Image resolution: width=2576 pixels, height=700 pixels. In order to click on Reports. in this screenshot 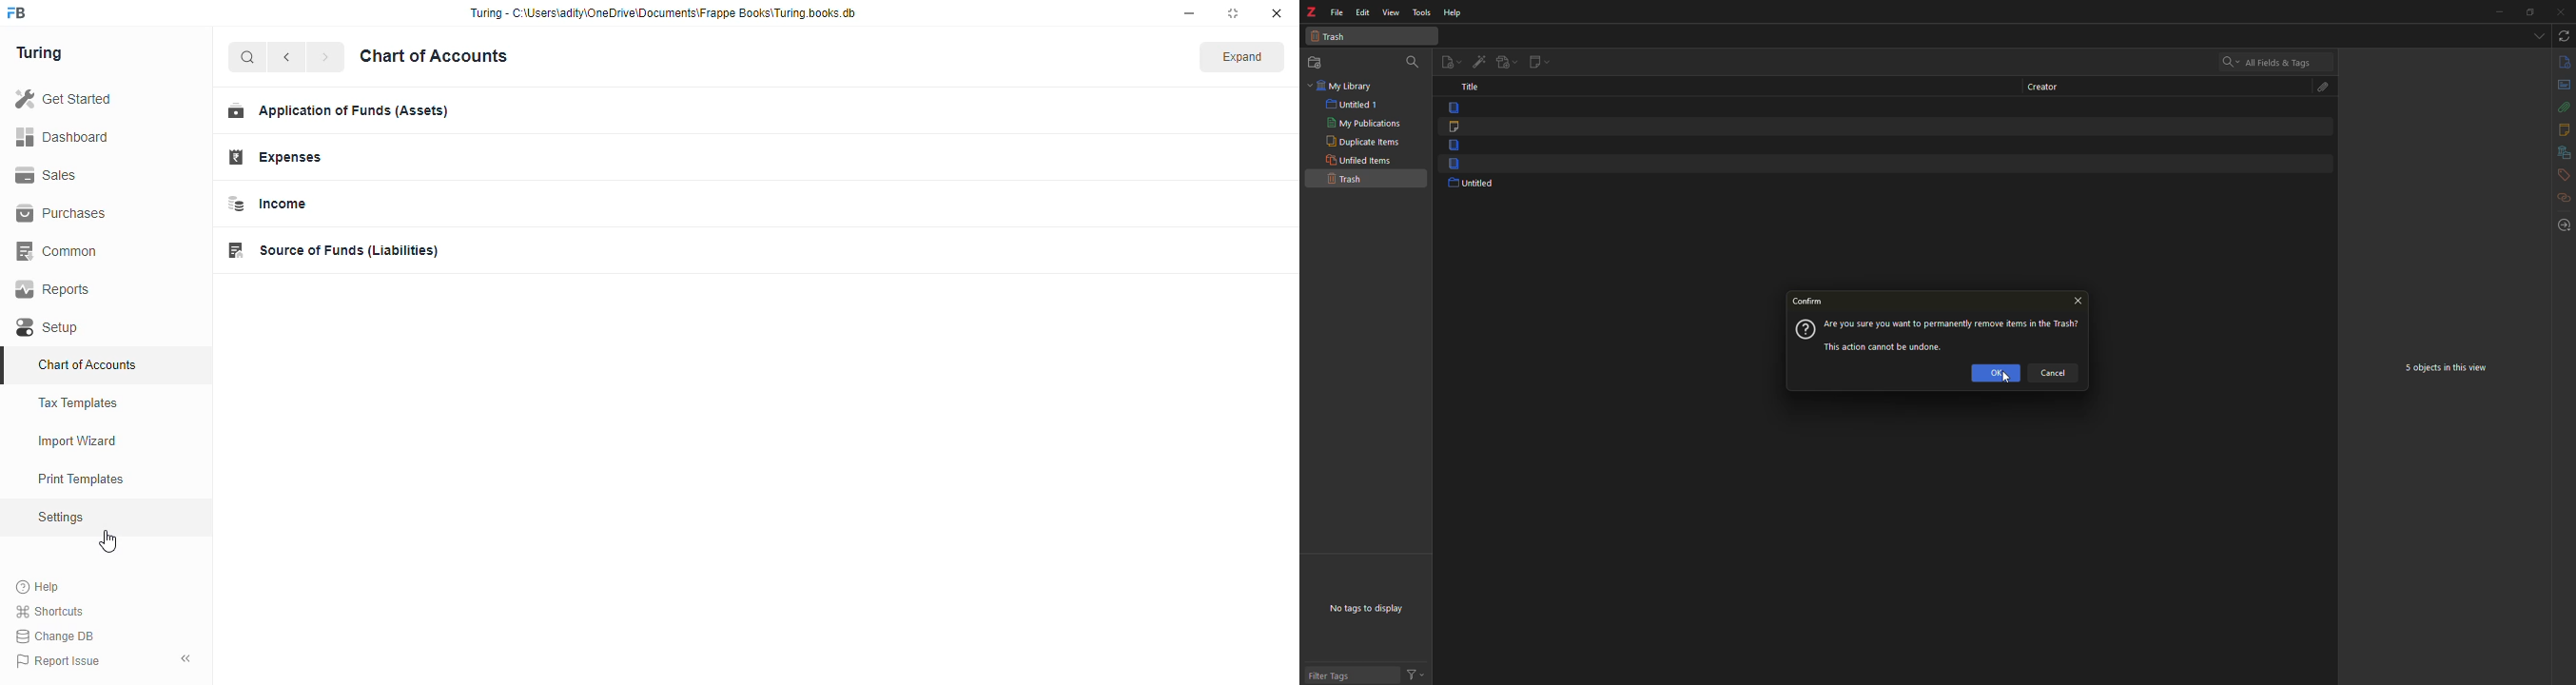, I will do `click(103, 289)`.